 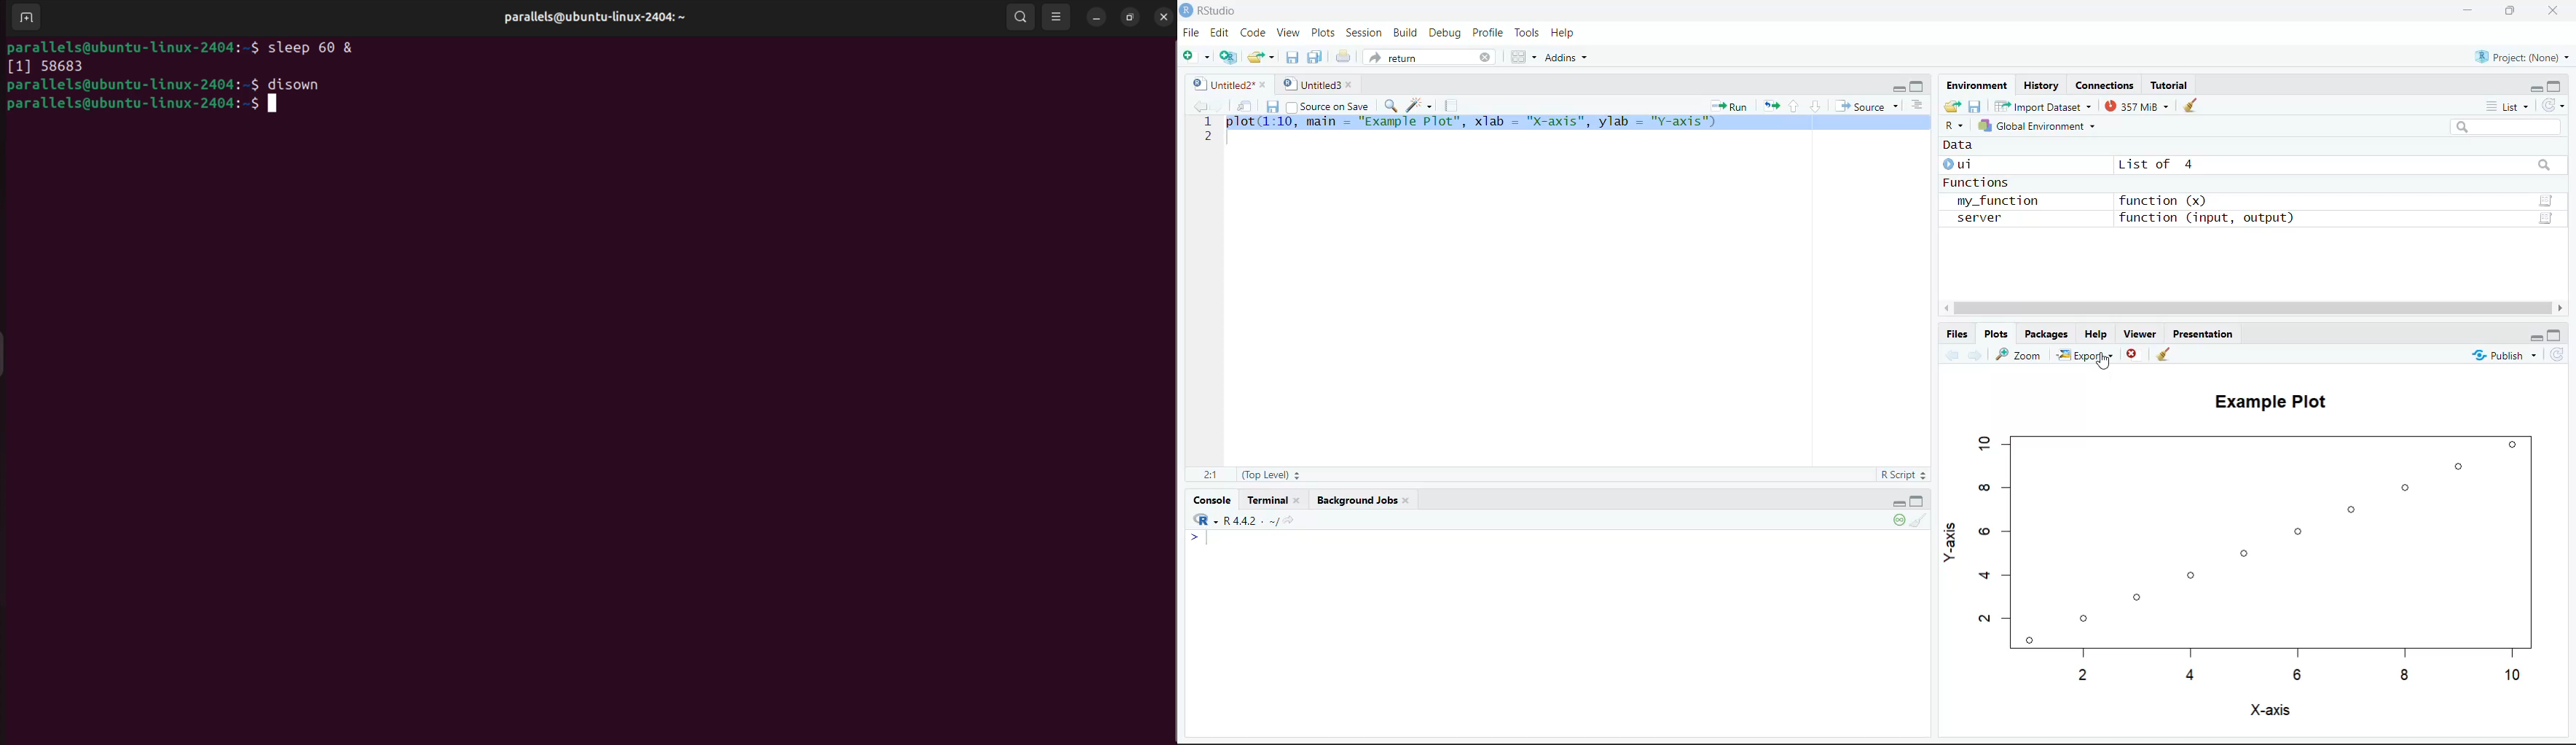 What do you see at coordinates (2548, 219) in the screenshot?
I see `Data/Table` at bounding box center [2548, 219].